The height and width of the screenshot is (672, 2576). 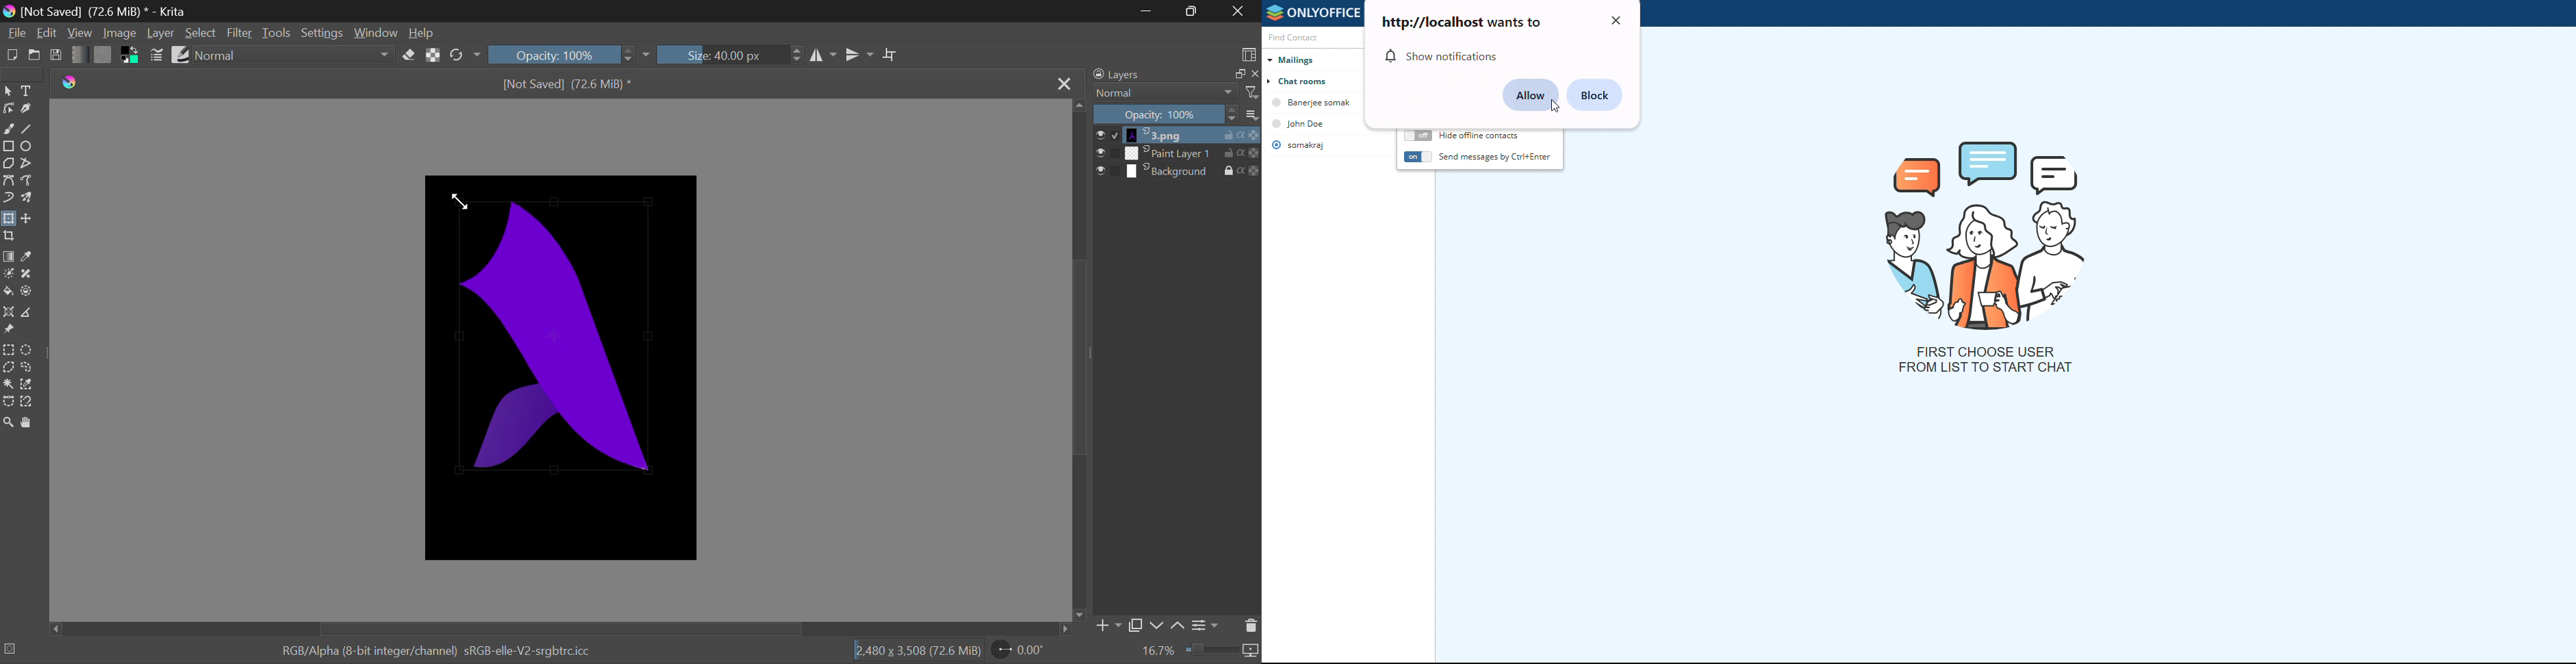 What do you see at coordinates (78, 55) in the screenshot?
I see `Gradient` at bounding box center [78, 55].